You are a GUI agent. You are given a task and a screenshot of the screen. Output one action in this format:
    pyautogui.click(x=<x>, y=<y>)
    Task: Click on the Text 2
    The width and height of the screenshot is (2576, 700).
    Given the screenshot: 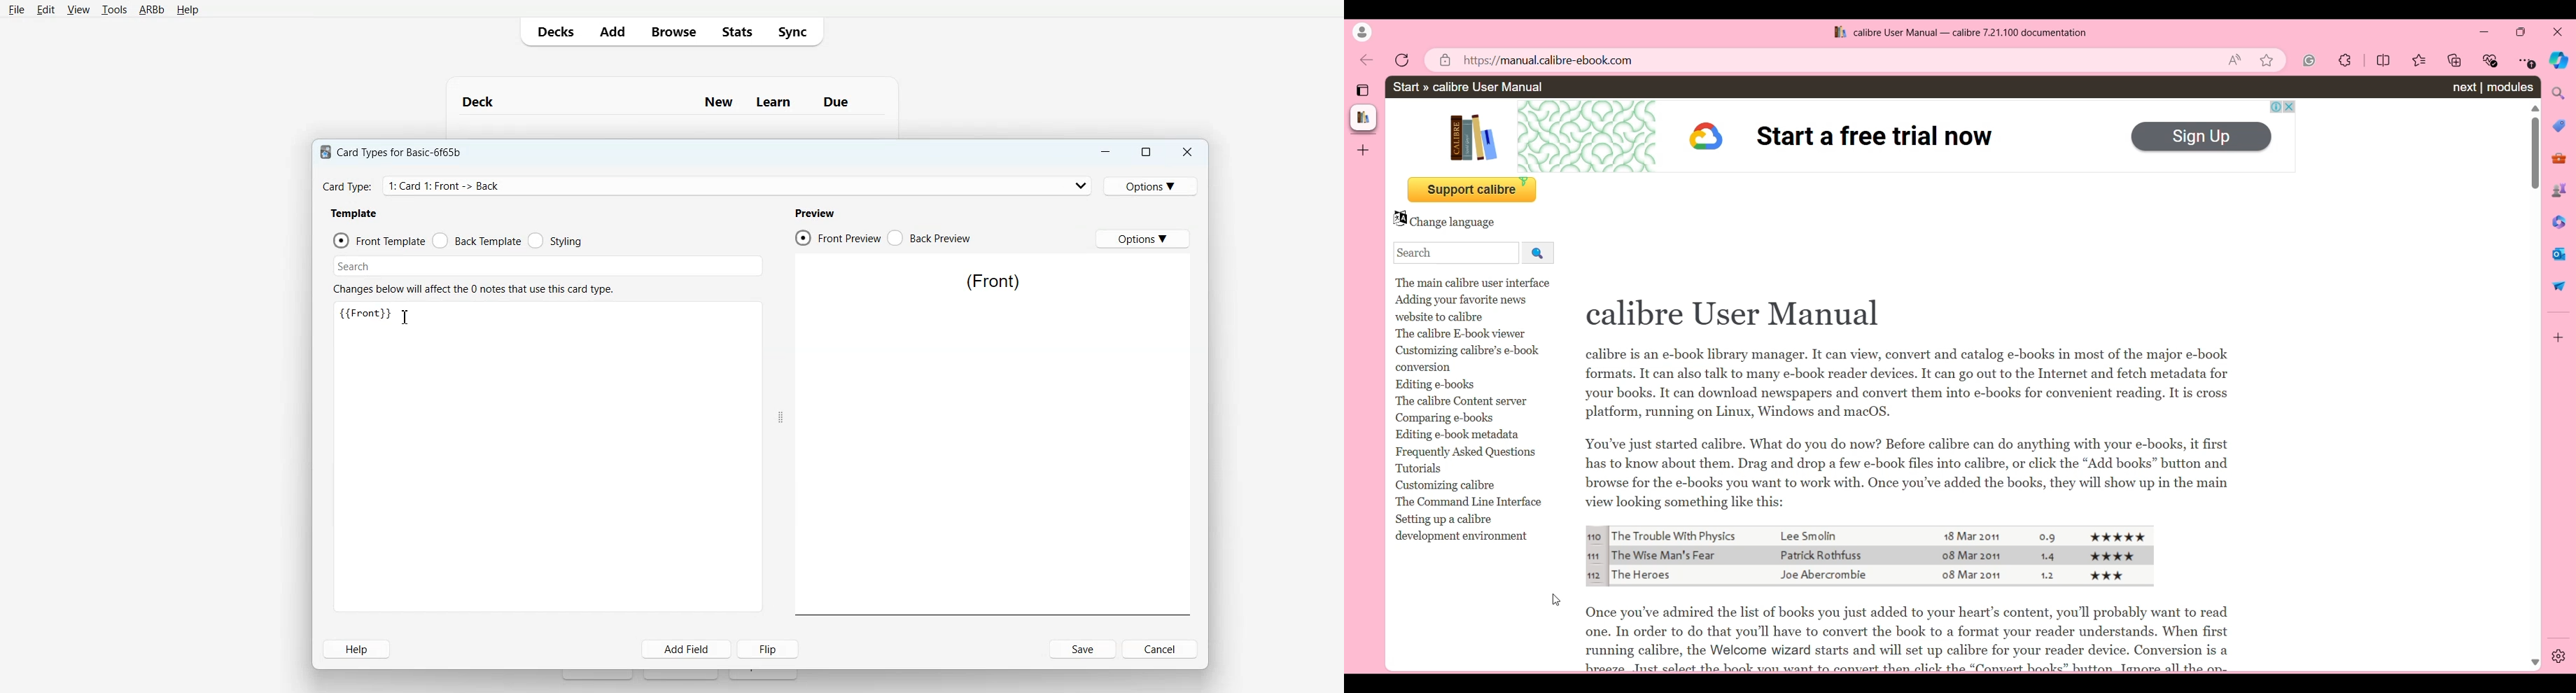 What is the action you would take?
    pyautogui.click(x=354, y=213)
    